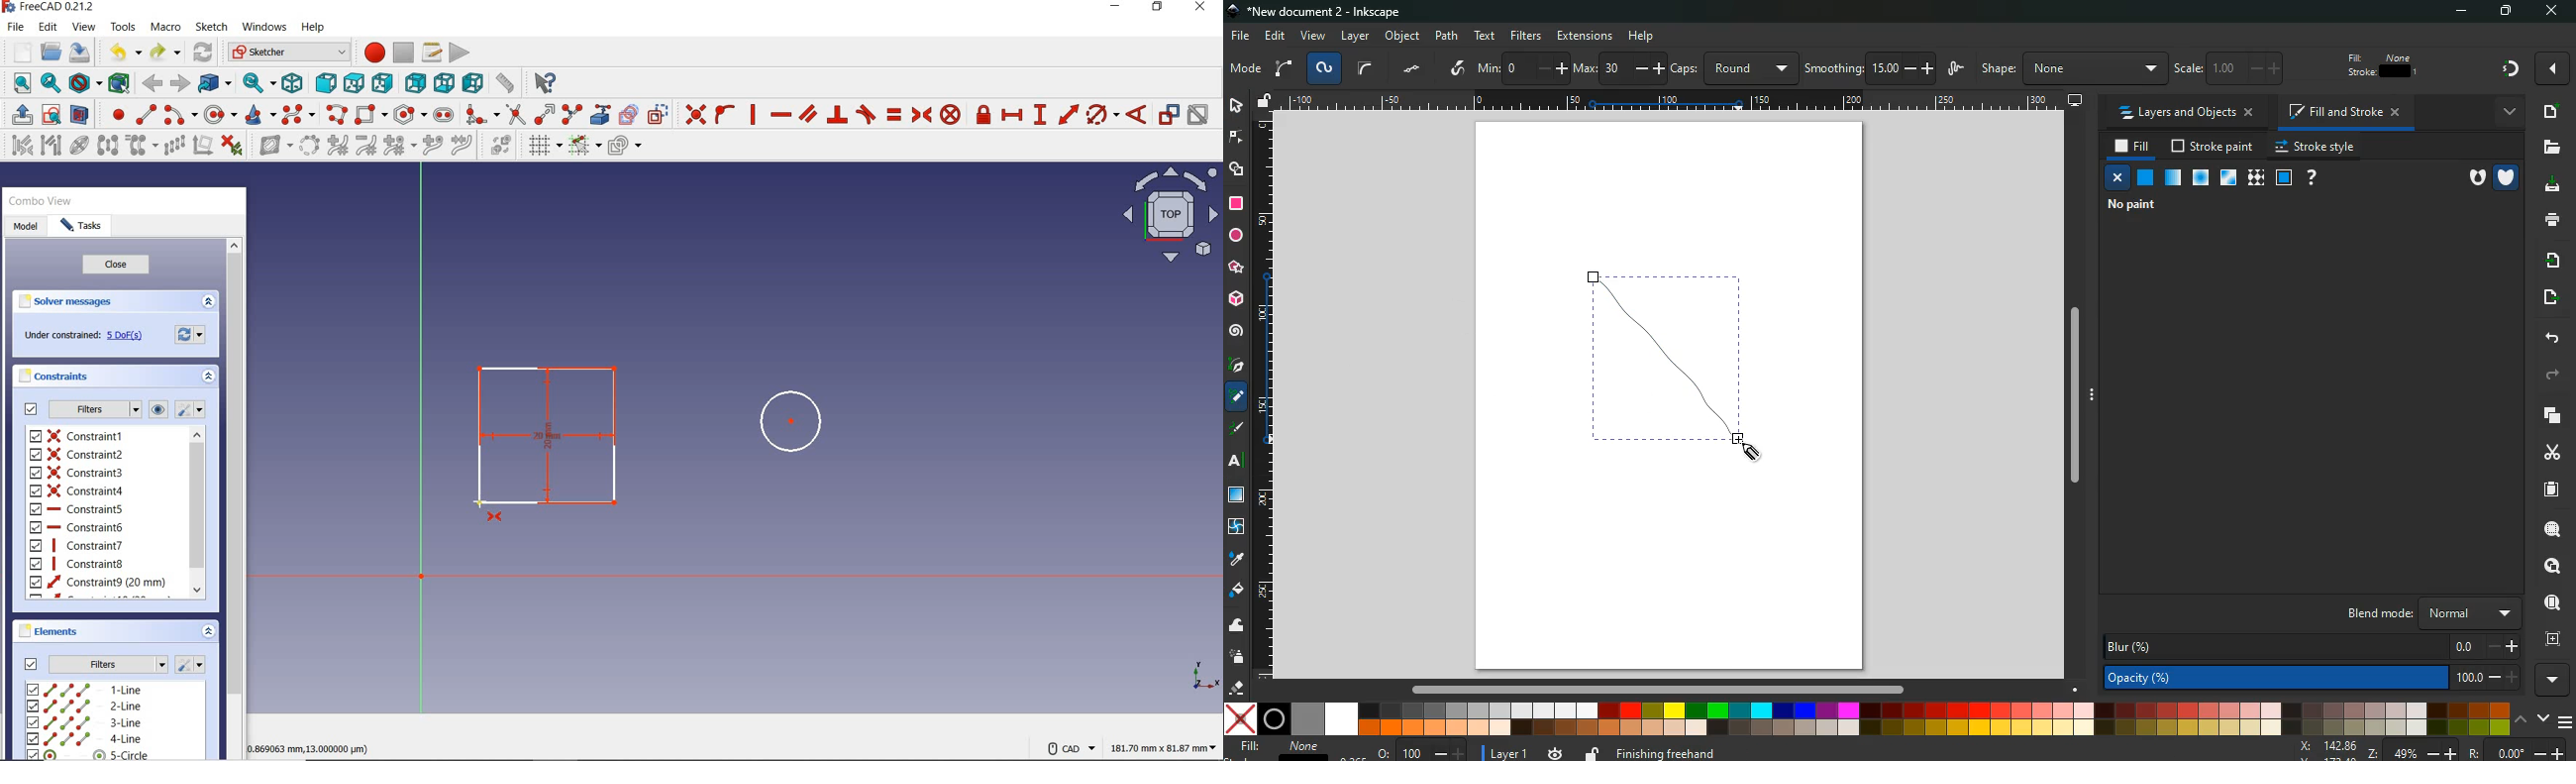  Describe the element at coordinates (924, 115) in the screenshot. I see `constrain symmetrical` at that location.